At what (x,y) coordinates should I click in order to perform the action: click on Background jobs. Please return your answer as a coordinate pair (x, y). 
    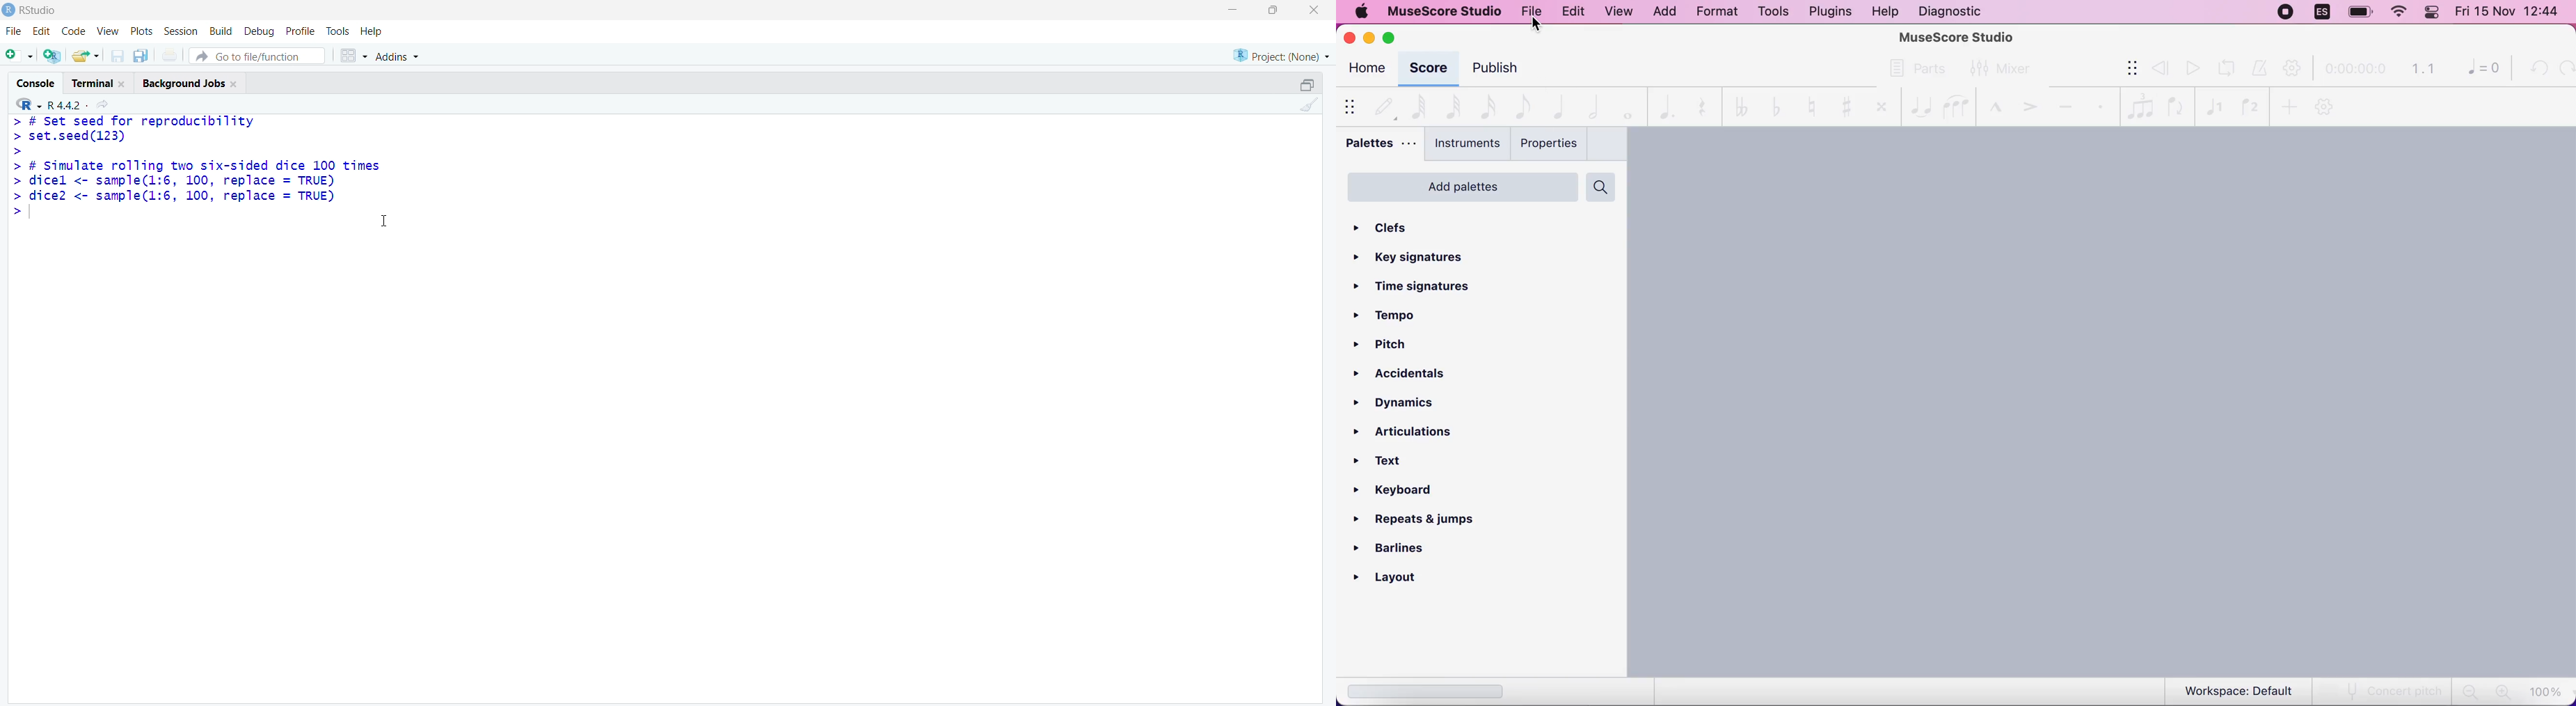
    Looking at the image, I should click on (183, 85).